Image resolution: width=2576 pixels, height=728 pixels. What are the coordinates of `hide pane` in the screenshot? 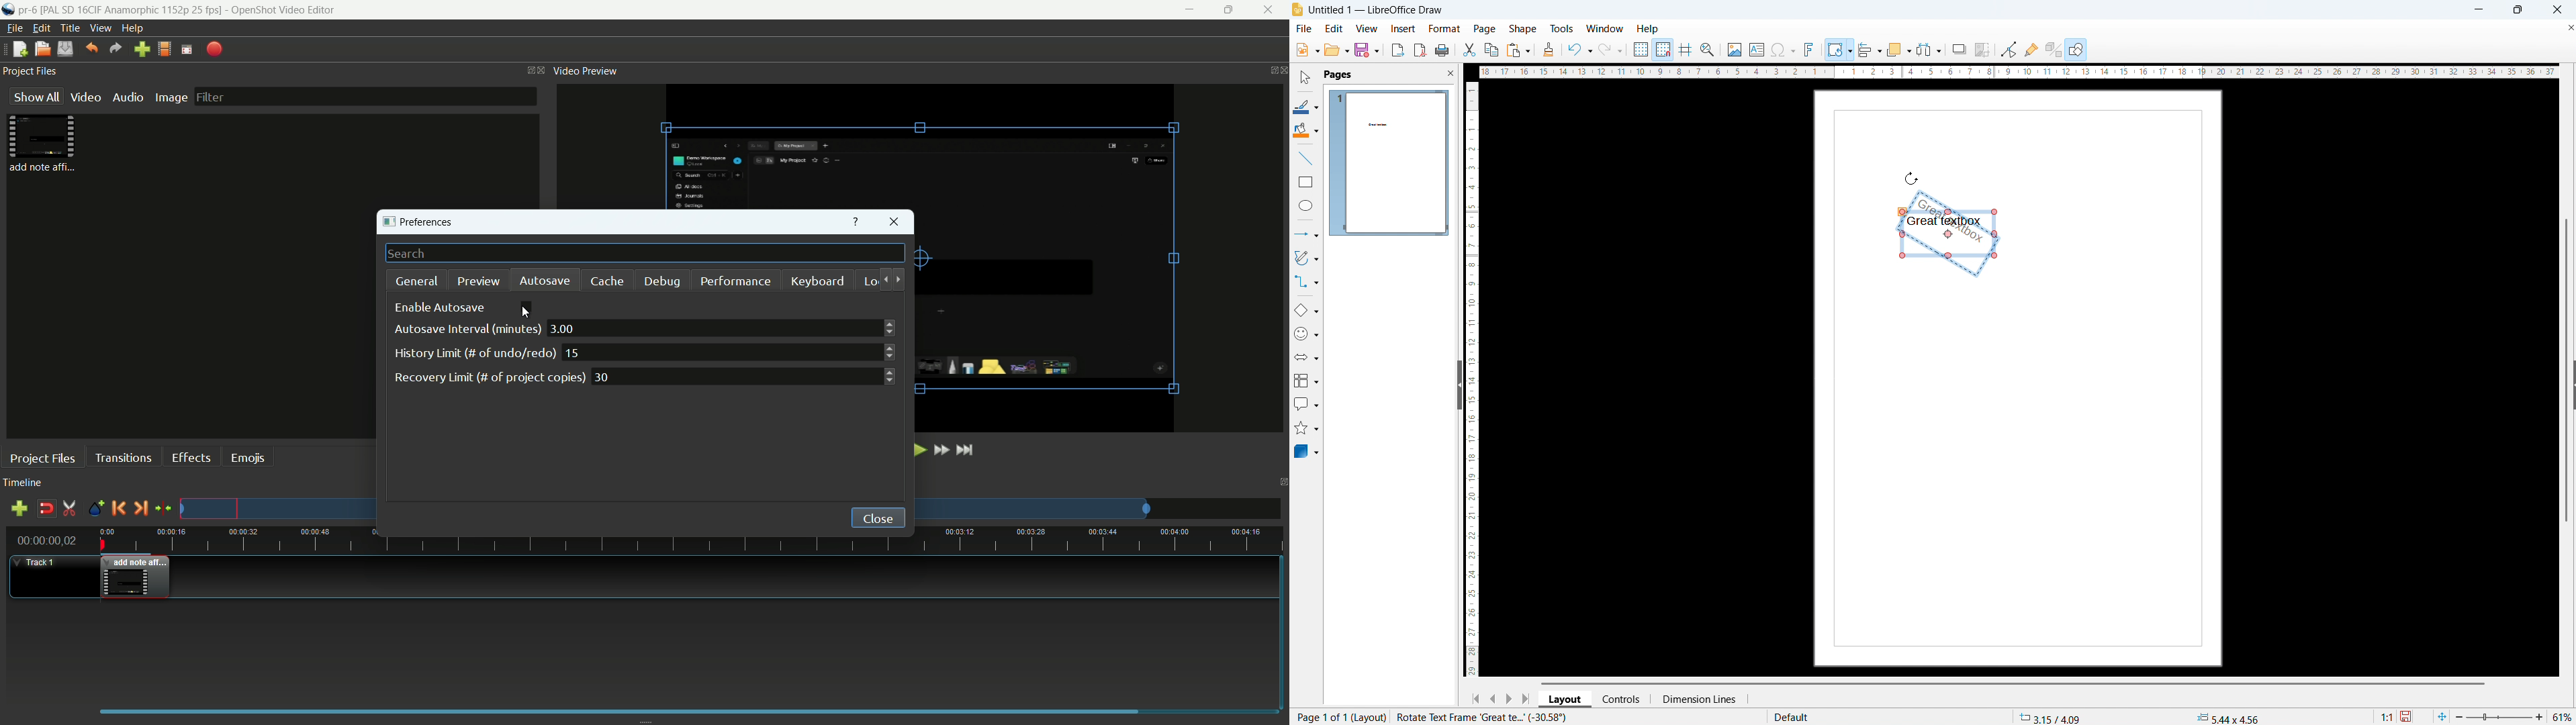 It's located at (1458, 385).